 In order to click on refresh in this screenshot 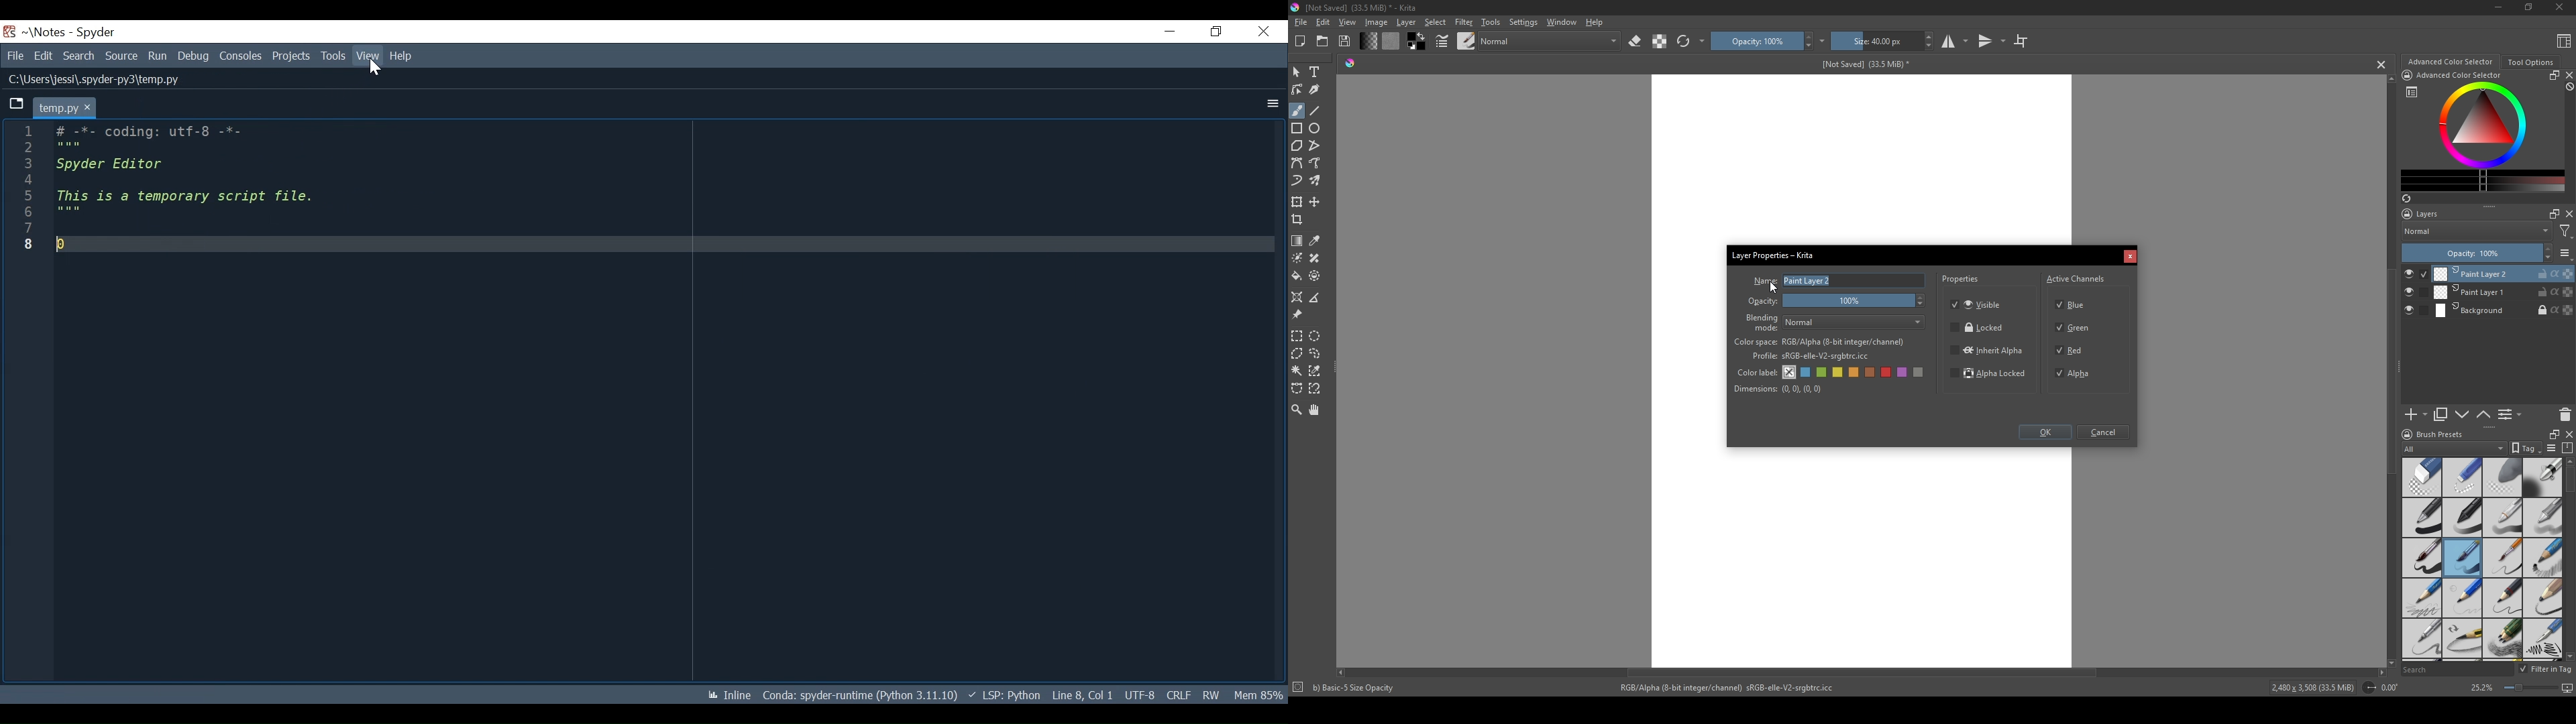, I will do `click(2406, 198)`.